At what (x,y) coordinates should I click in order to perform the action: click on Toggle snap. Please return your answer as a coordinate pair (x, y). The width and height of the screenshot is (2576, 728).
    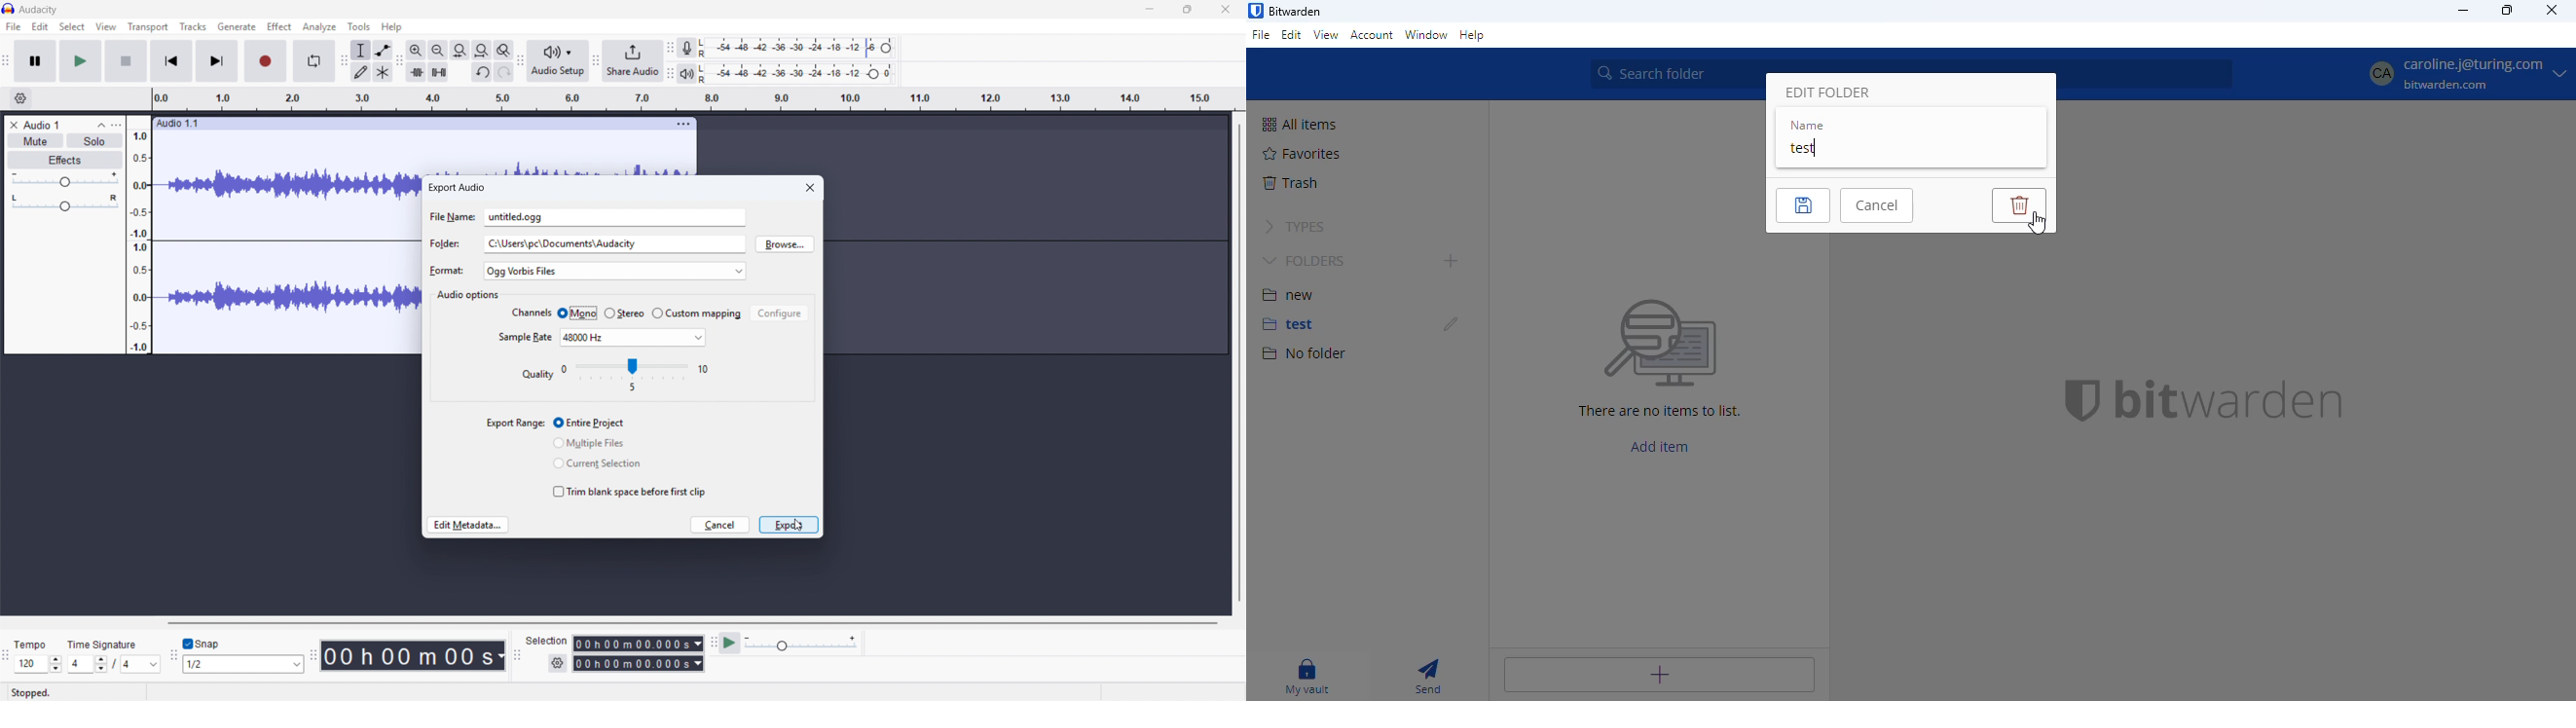
    Looking at the image, I should click on (201, 644).